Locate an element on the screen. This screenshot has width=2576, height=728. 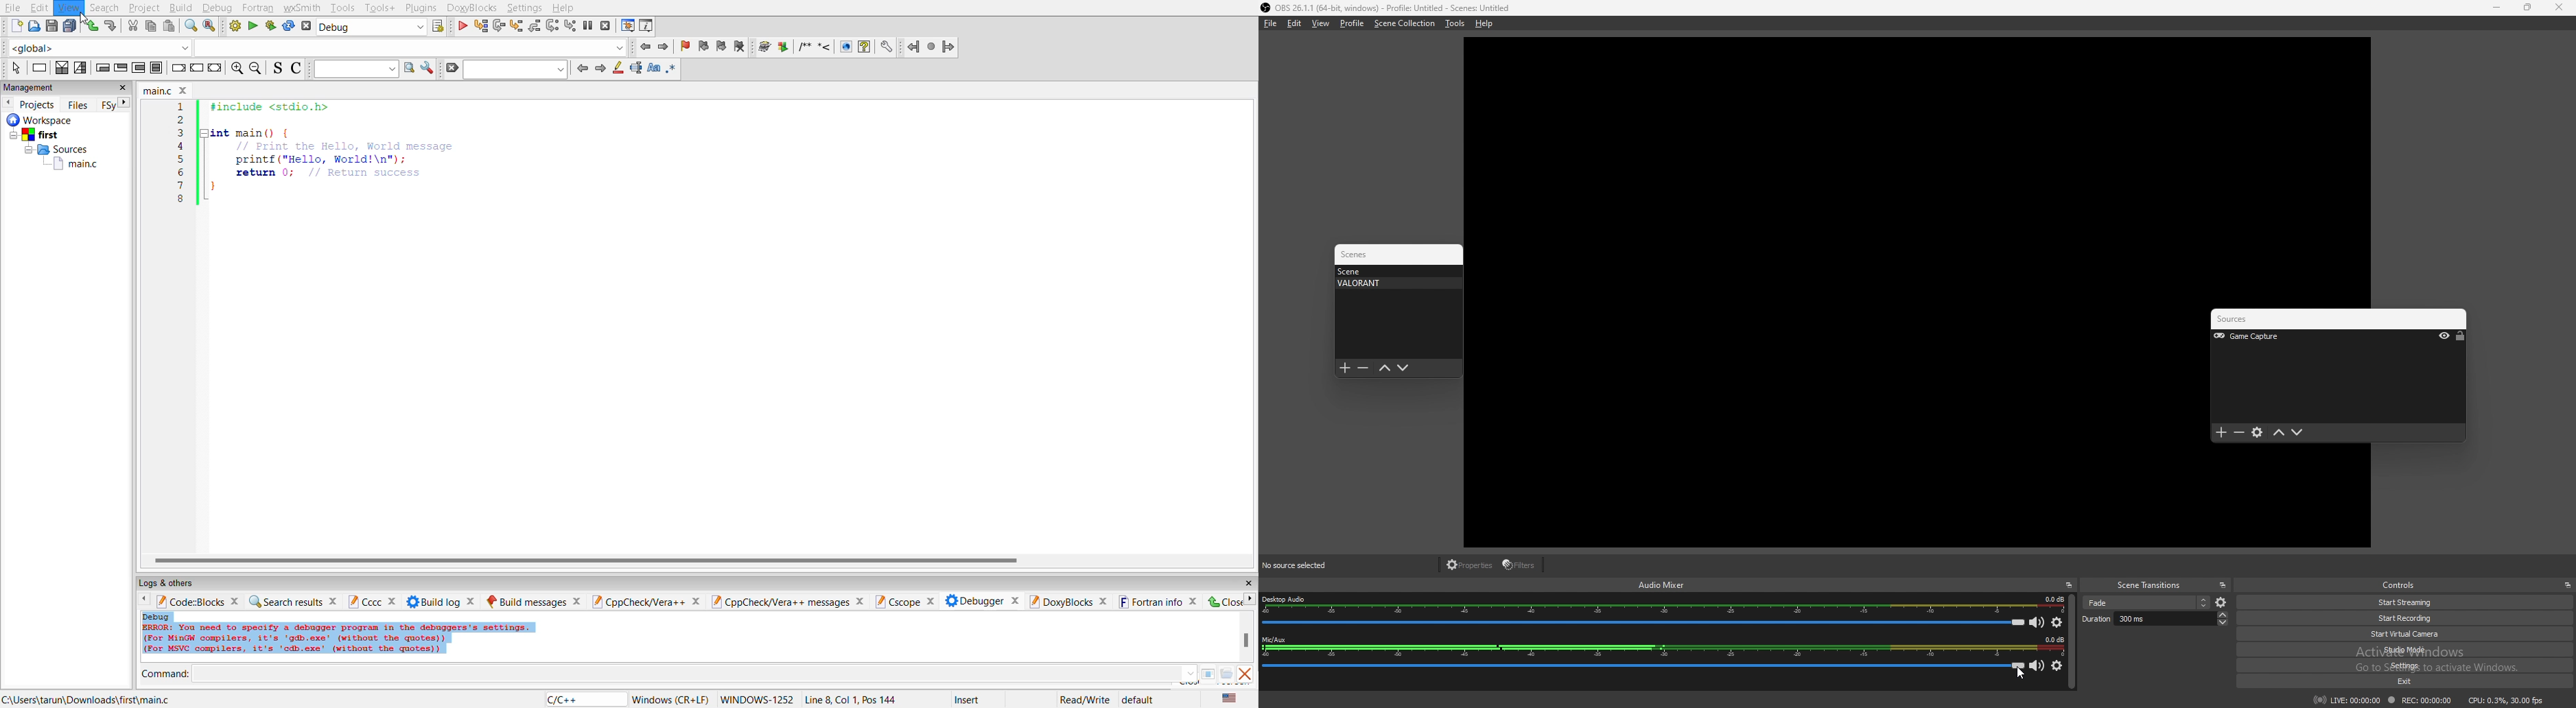
profile is located at coordinates (1352, 23).